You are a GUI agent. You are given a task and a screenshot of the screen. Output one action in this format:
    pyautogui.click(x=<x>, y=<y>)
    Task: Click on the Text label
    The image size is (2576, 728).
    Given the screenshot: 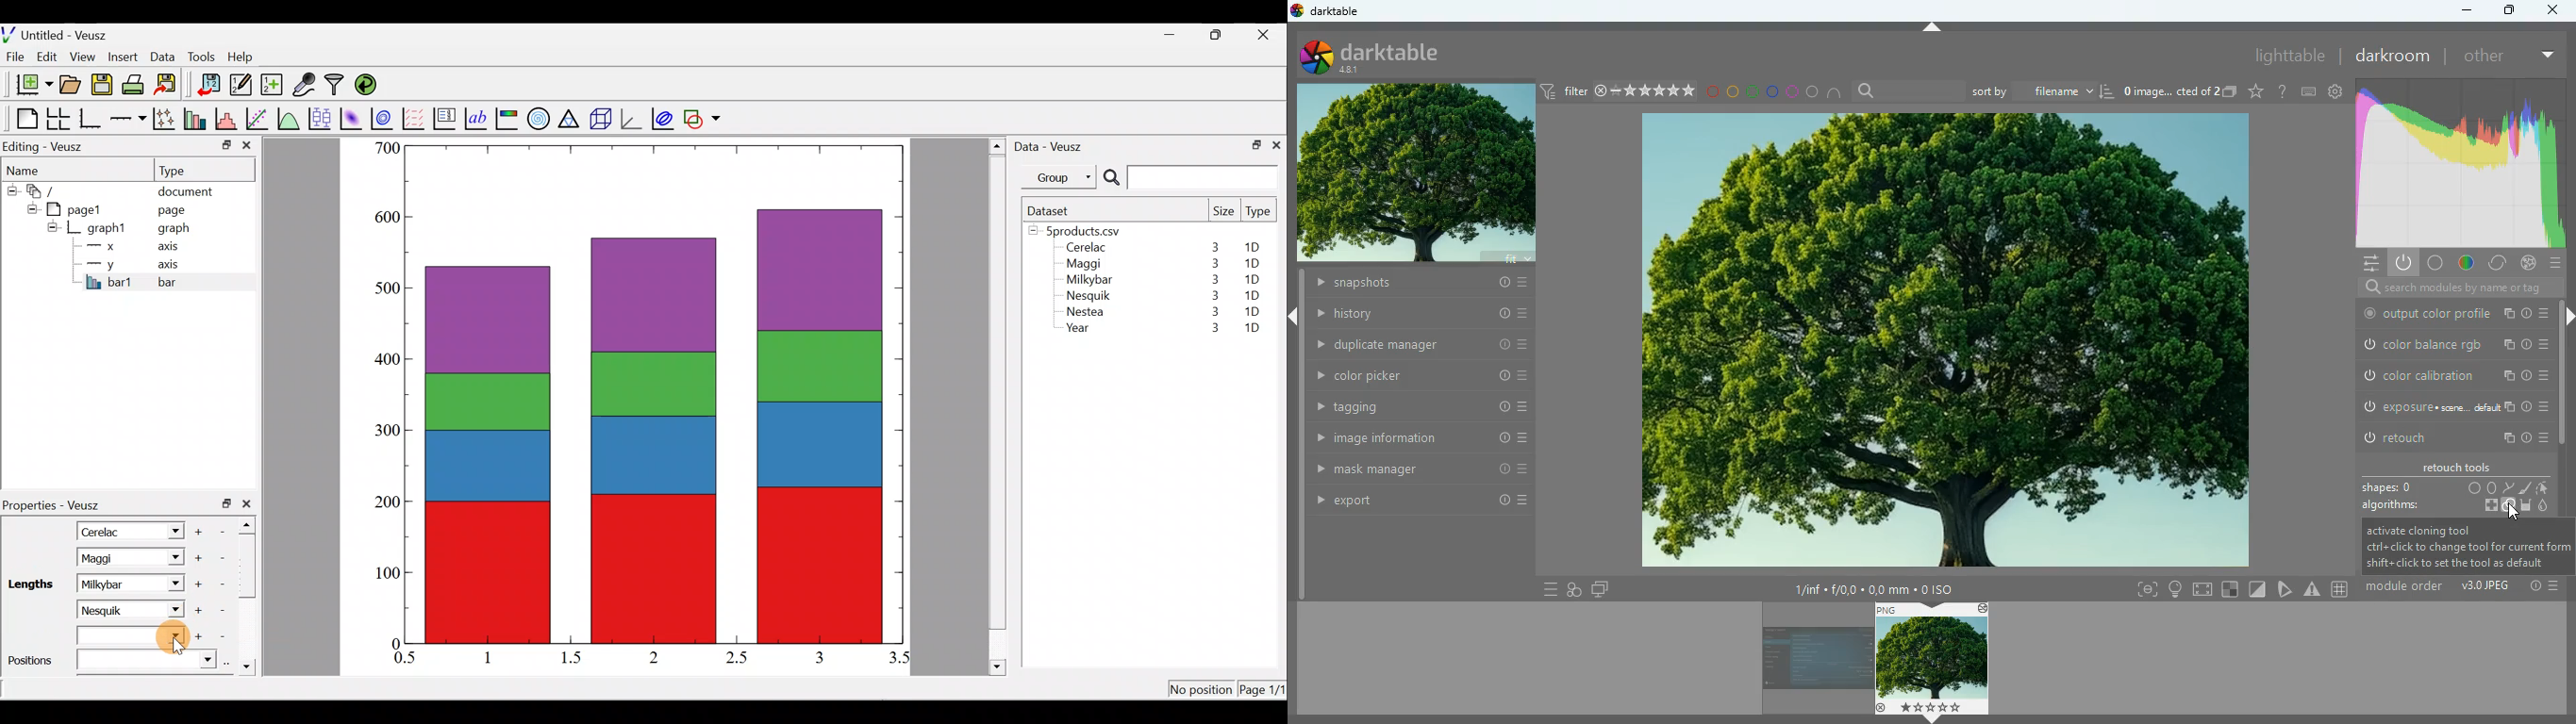 What is the action you would take?
    pyautogui.click(x=478, y=117)
    